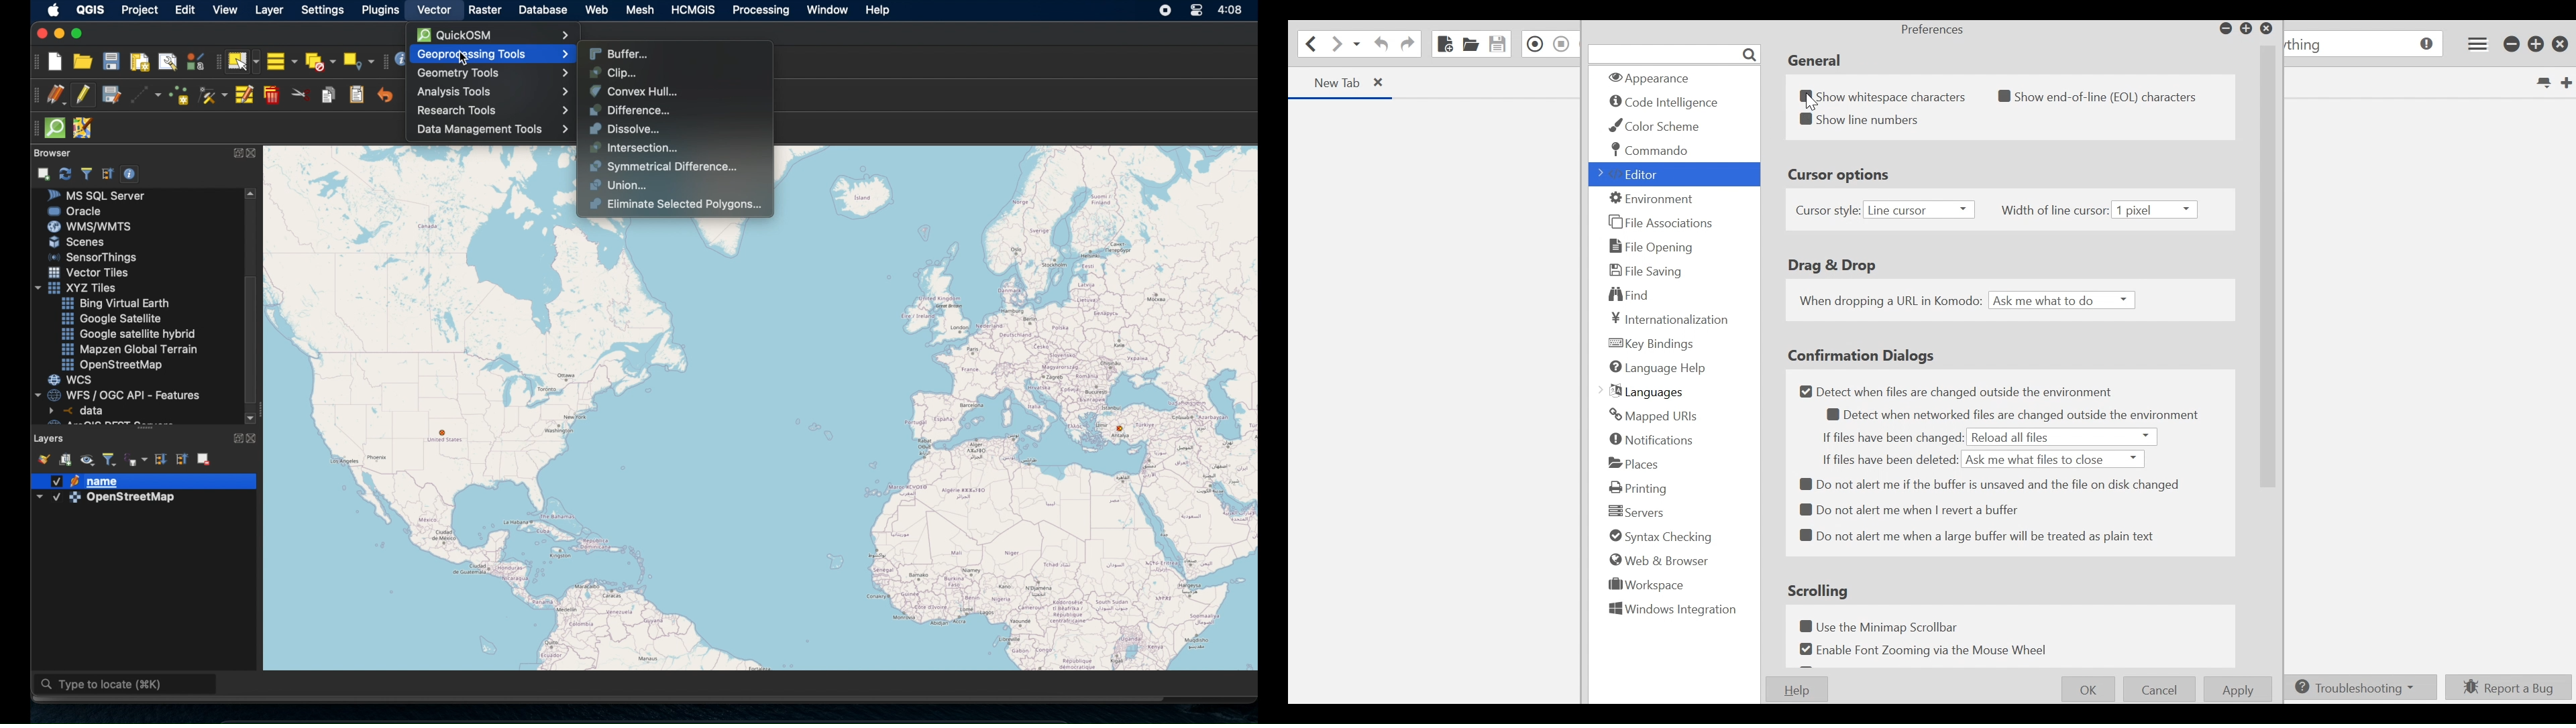  I want to click on collapse all, so click(107, 172).